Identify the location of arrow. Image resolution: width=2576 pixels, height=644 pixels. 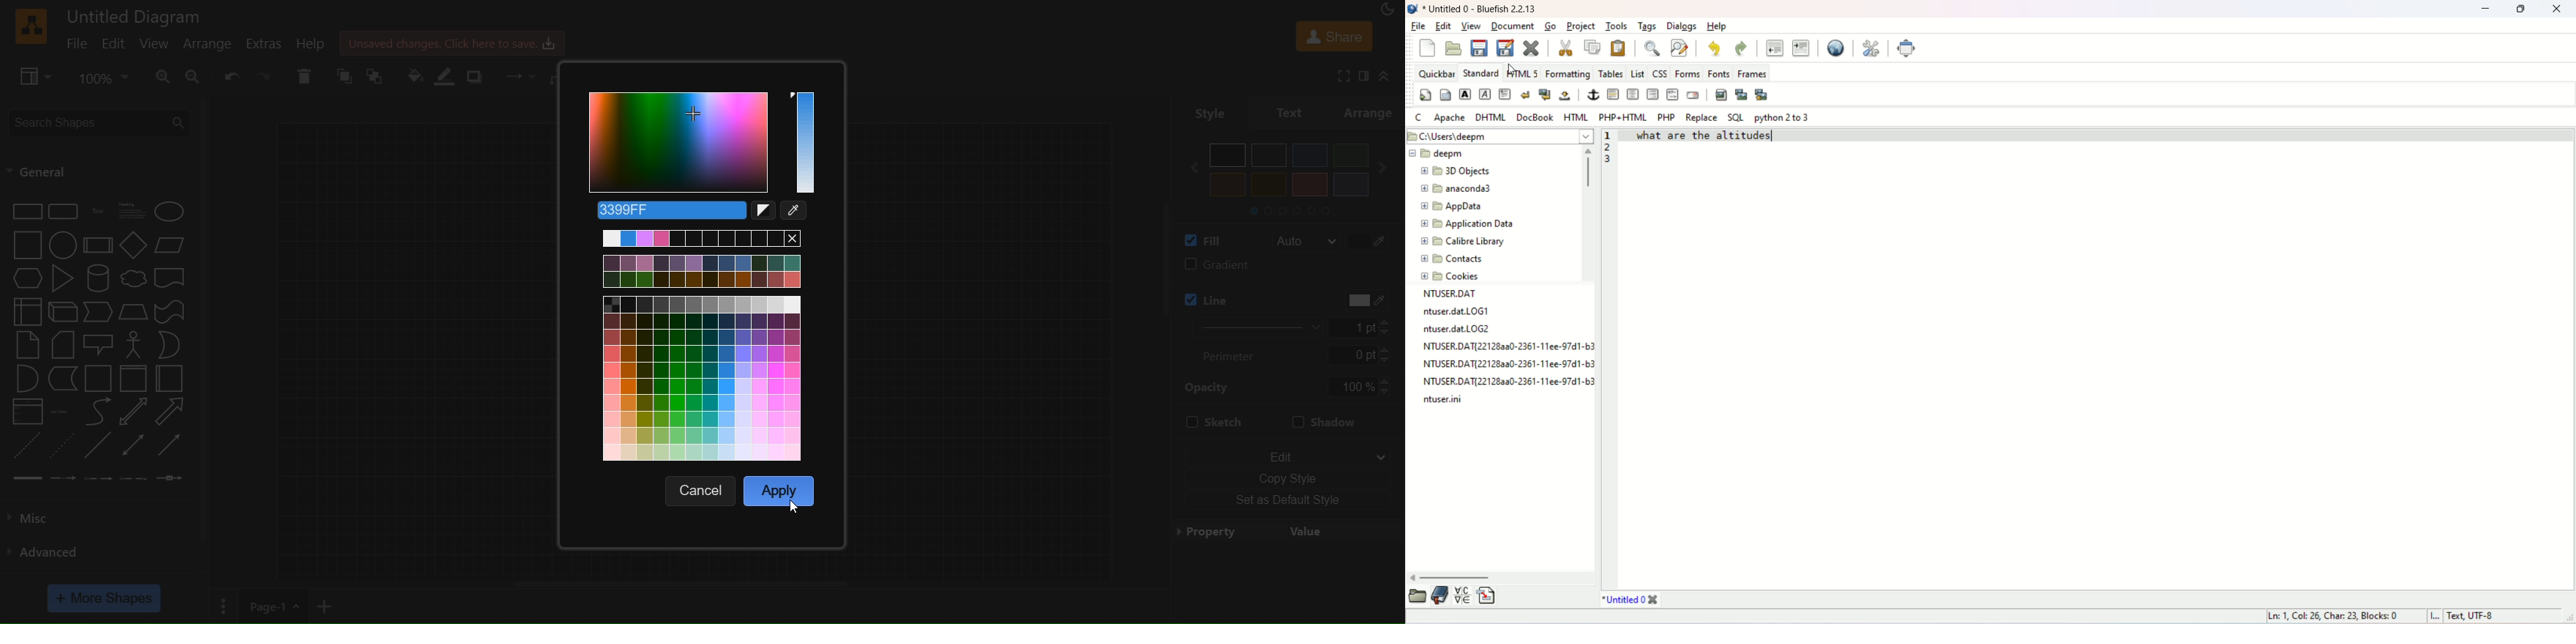
(170, 412).